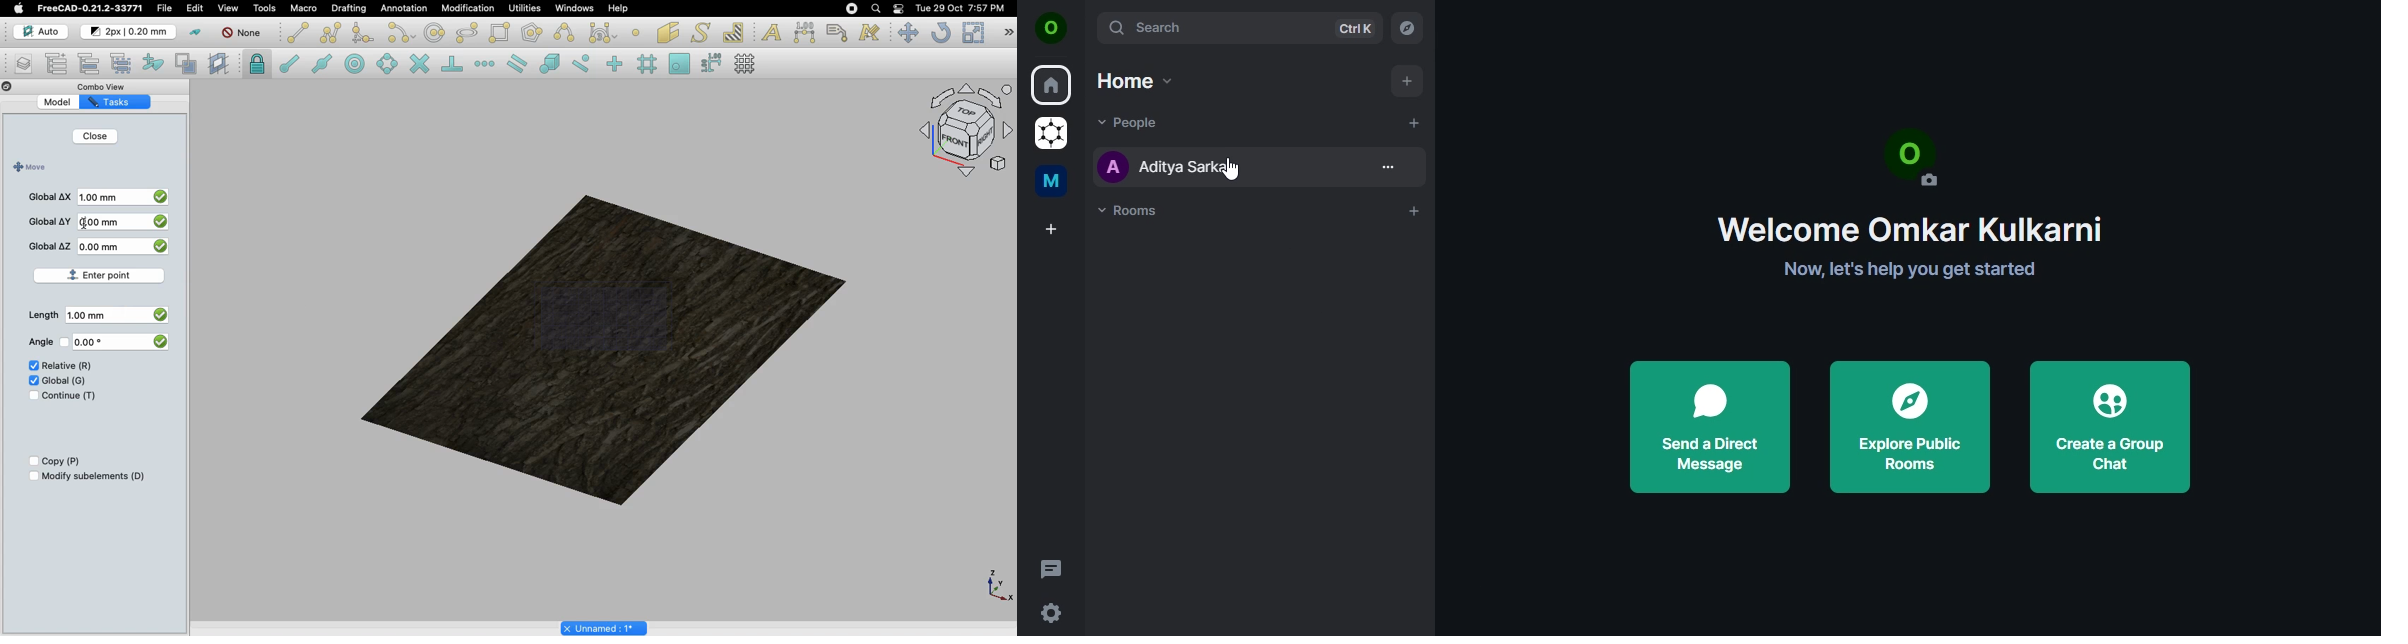 The height and width of the screenshot is (644, 2408). I want to click on 0.00mm, so click(110, 196).